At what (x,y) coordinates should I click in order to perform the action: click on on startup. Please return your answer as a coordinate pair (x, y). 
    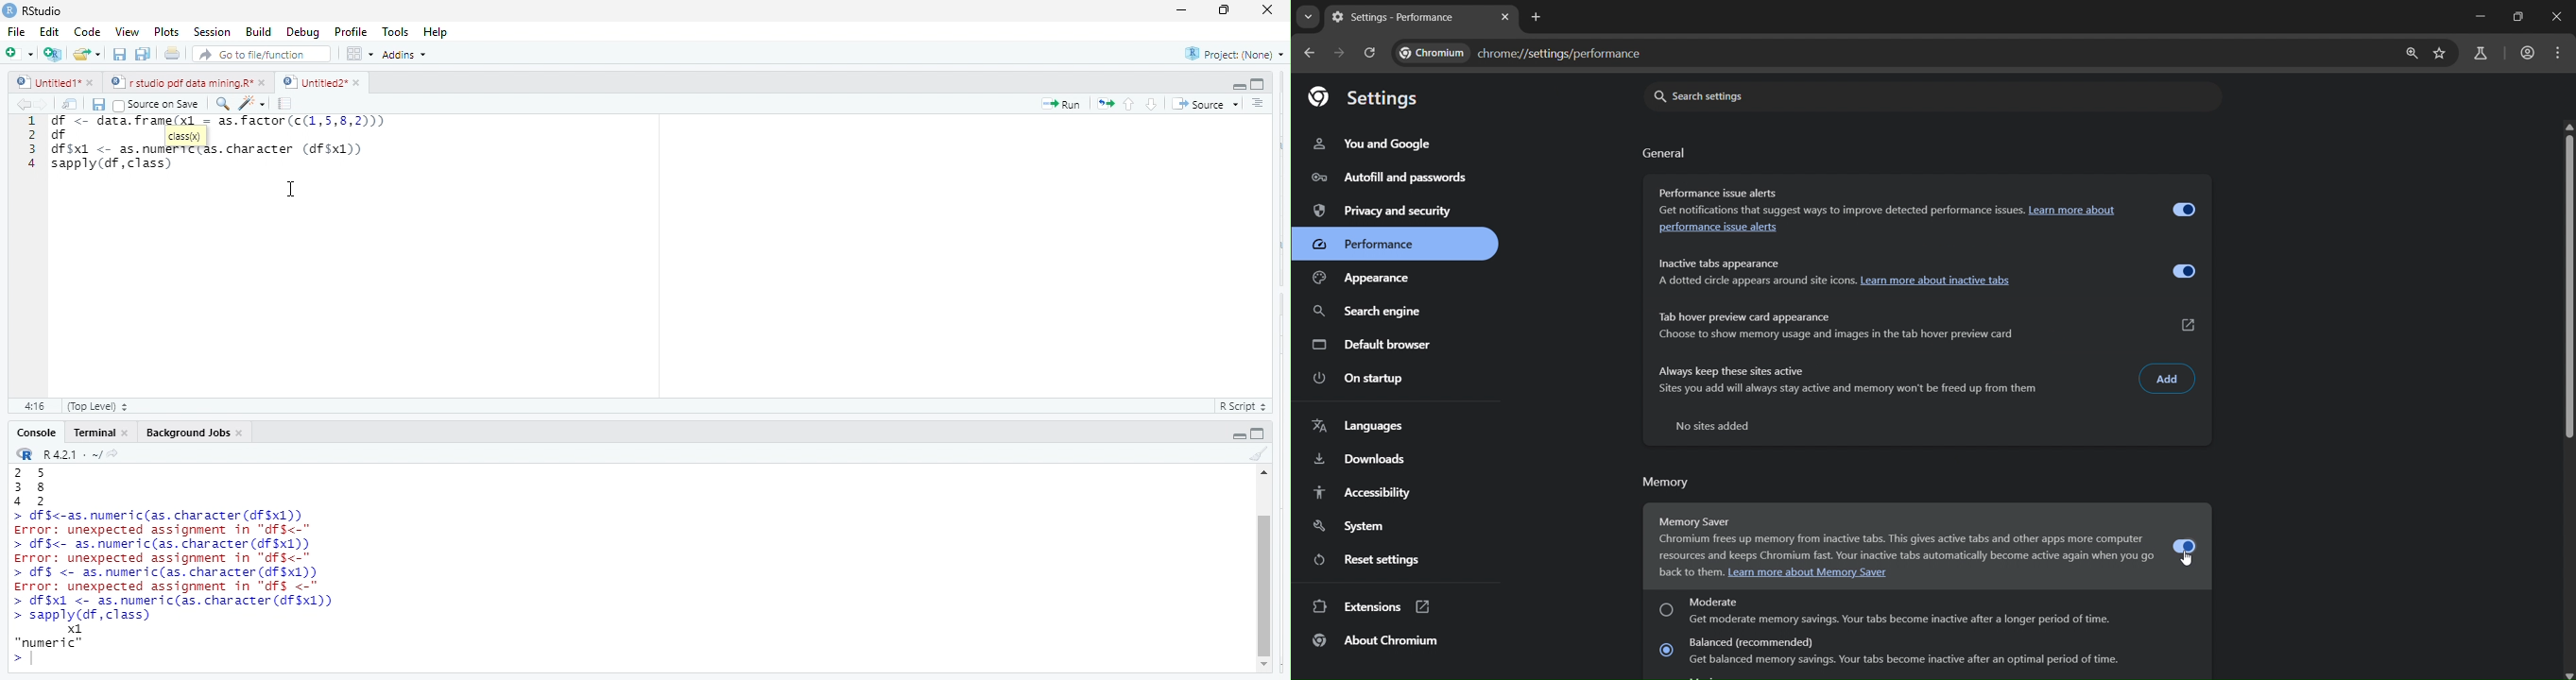
    Looking at the image, I should click on (1360, 376).